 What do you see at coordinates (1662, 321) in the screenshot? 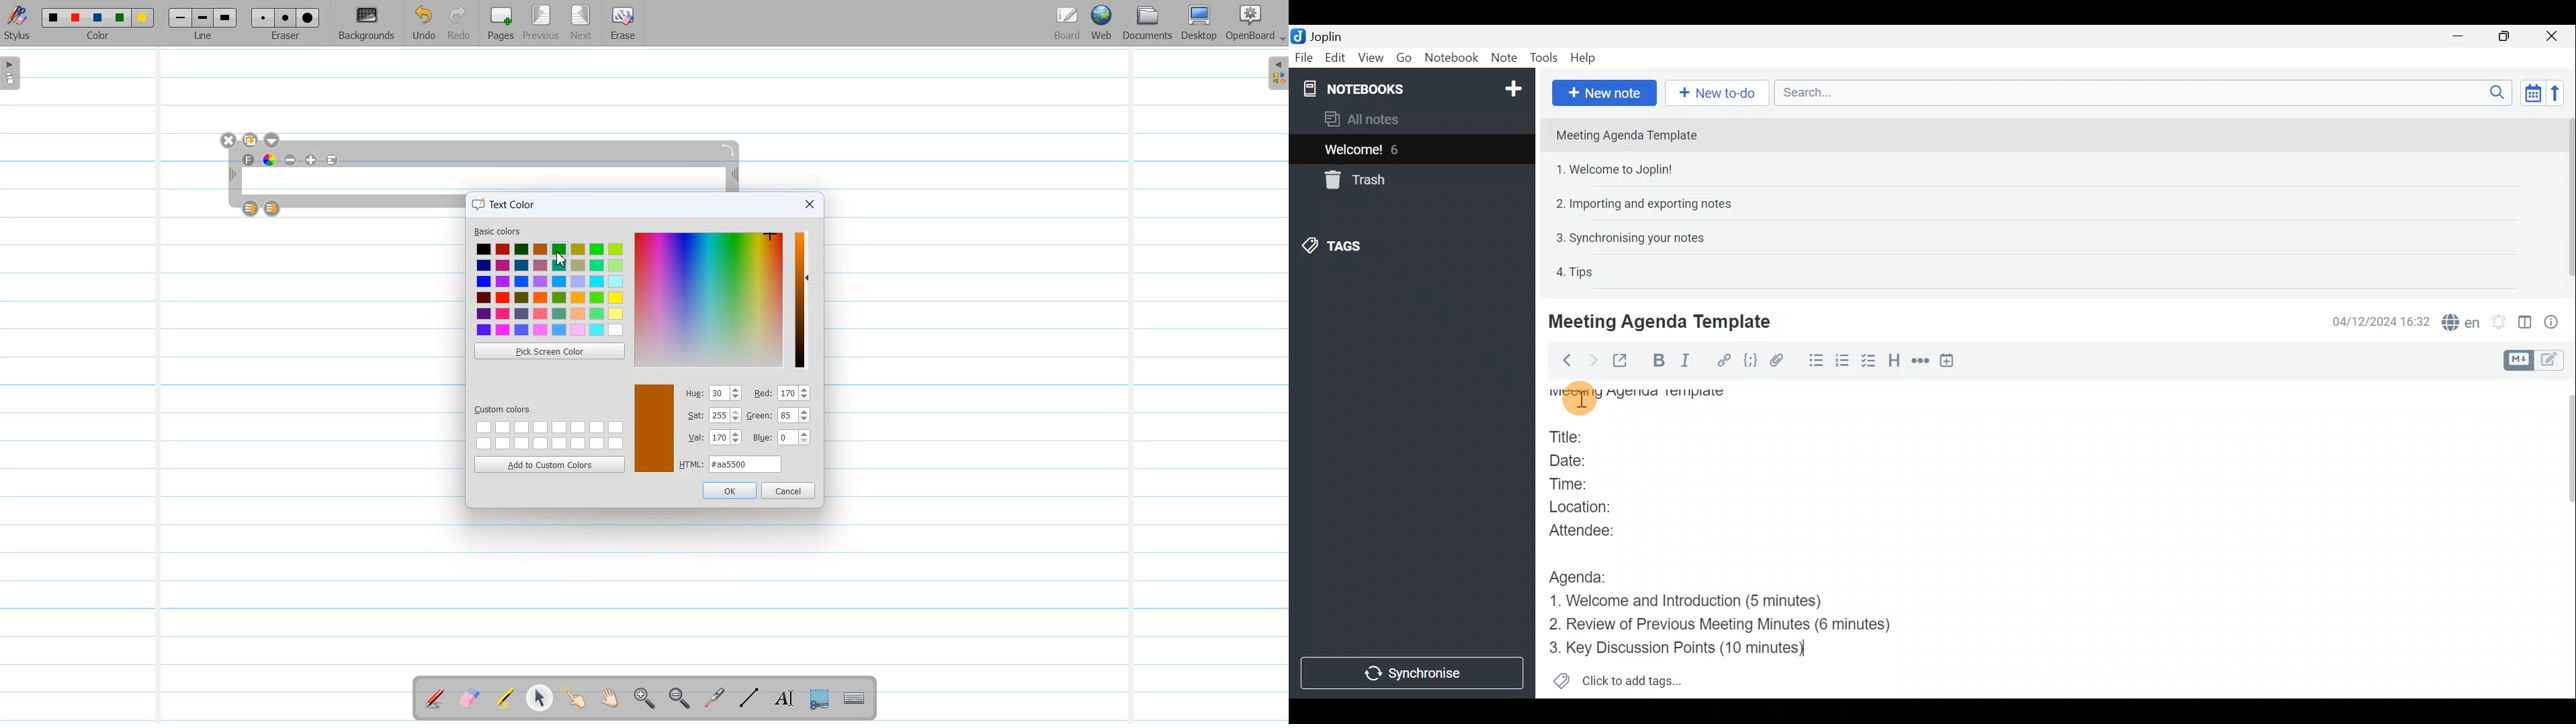
I see `Meeting Agenda Template` at bounding box center [1662, 321].